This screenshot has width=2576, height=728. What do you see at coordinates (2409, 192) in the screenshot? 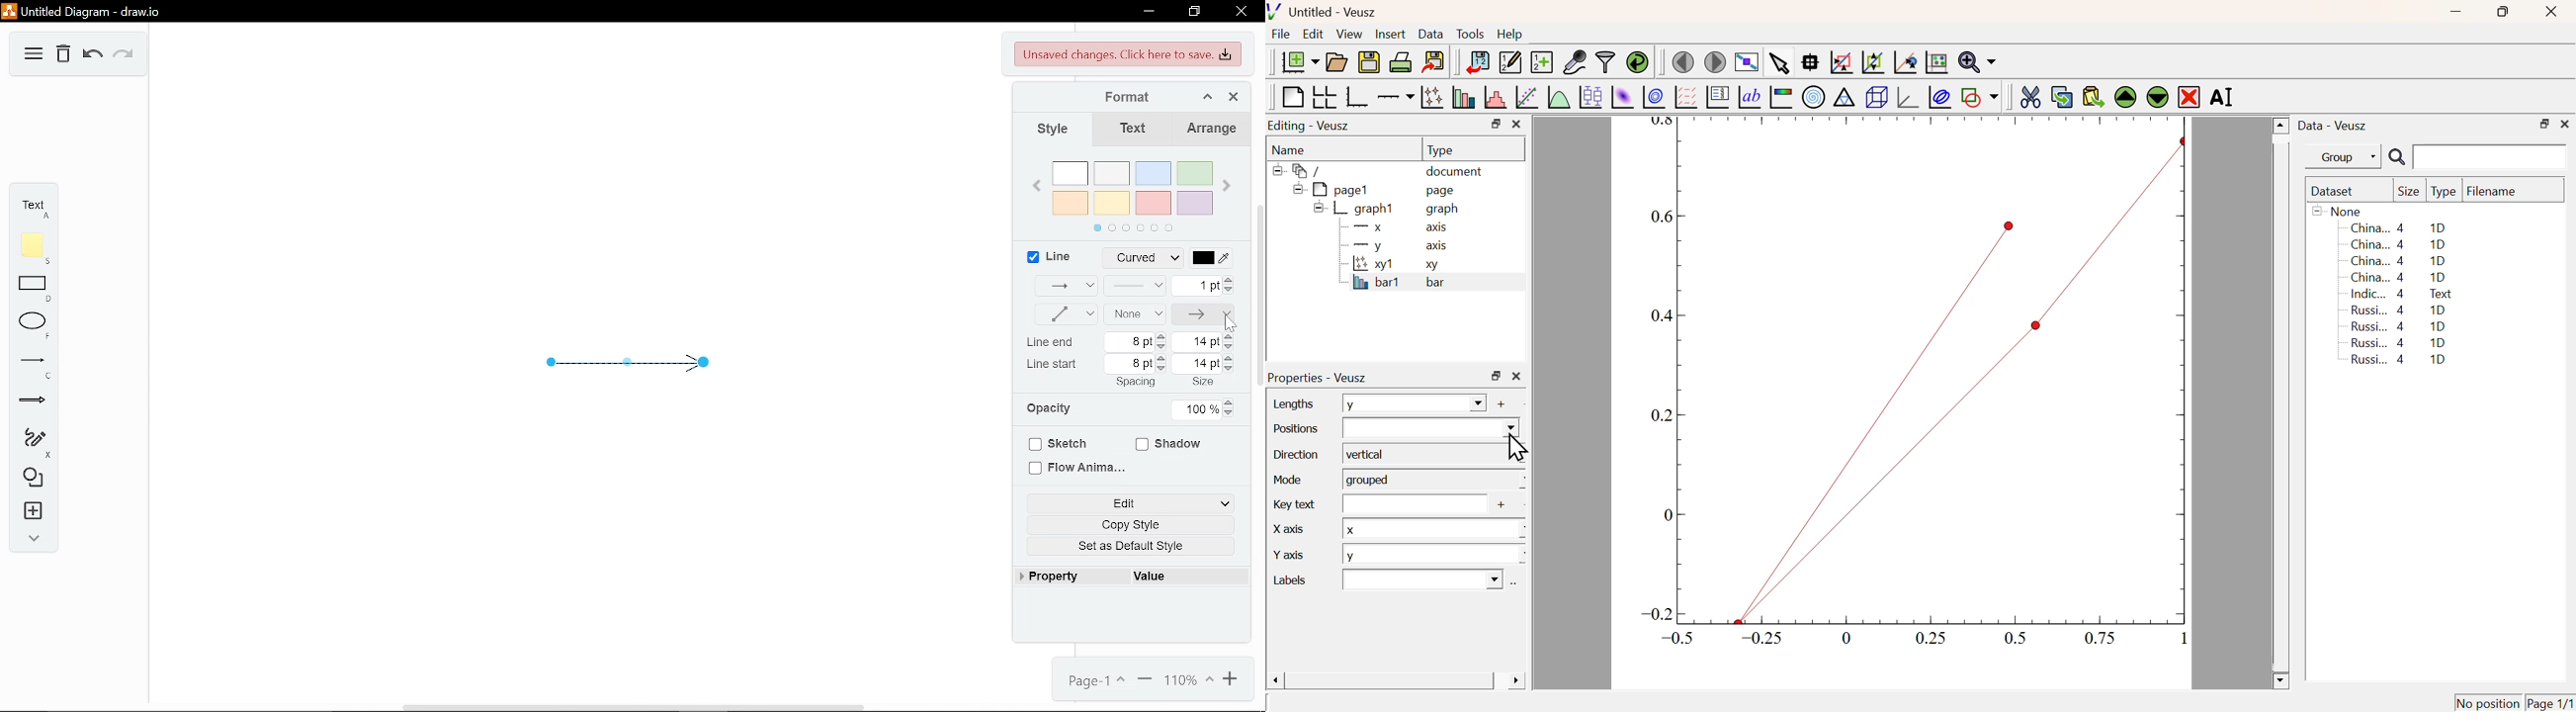
I see `Size` at bounding box center [2409, 192].